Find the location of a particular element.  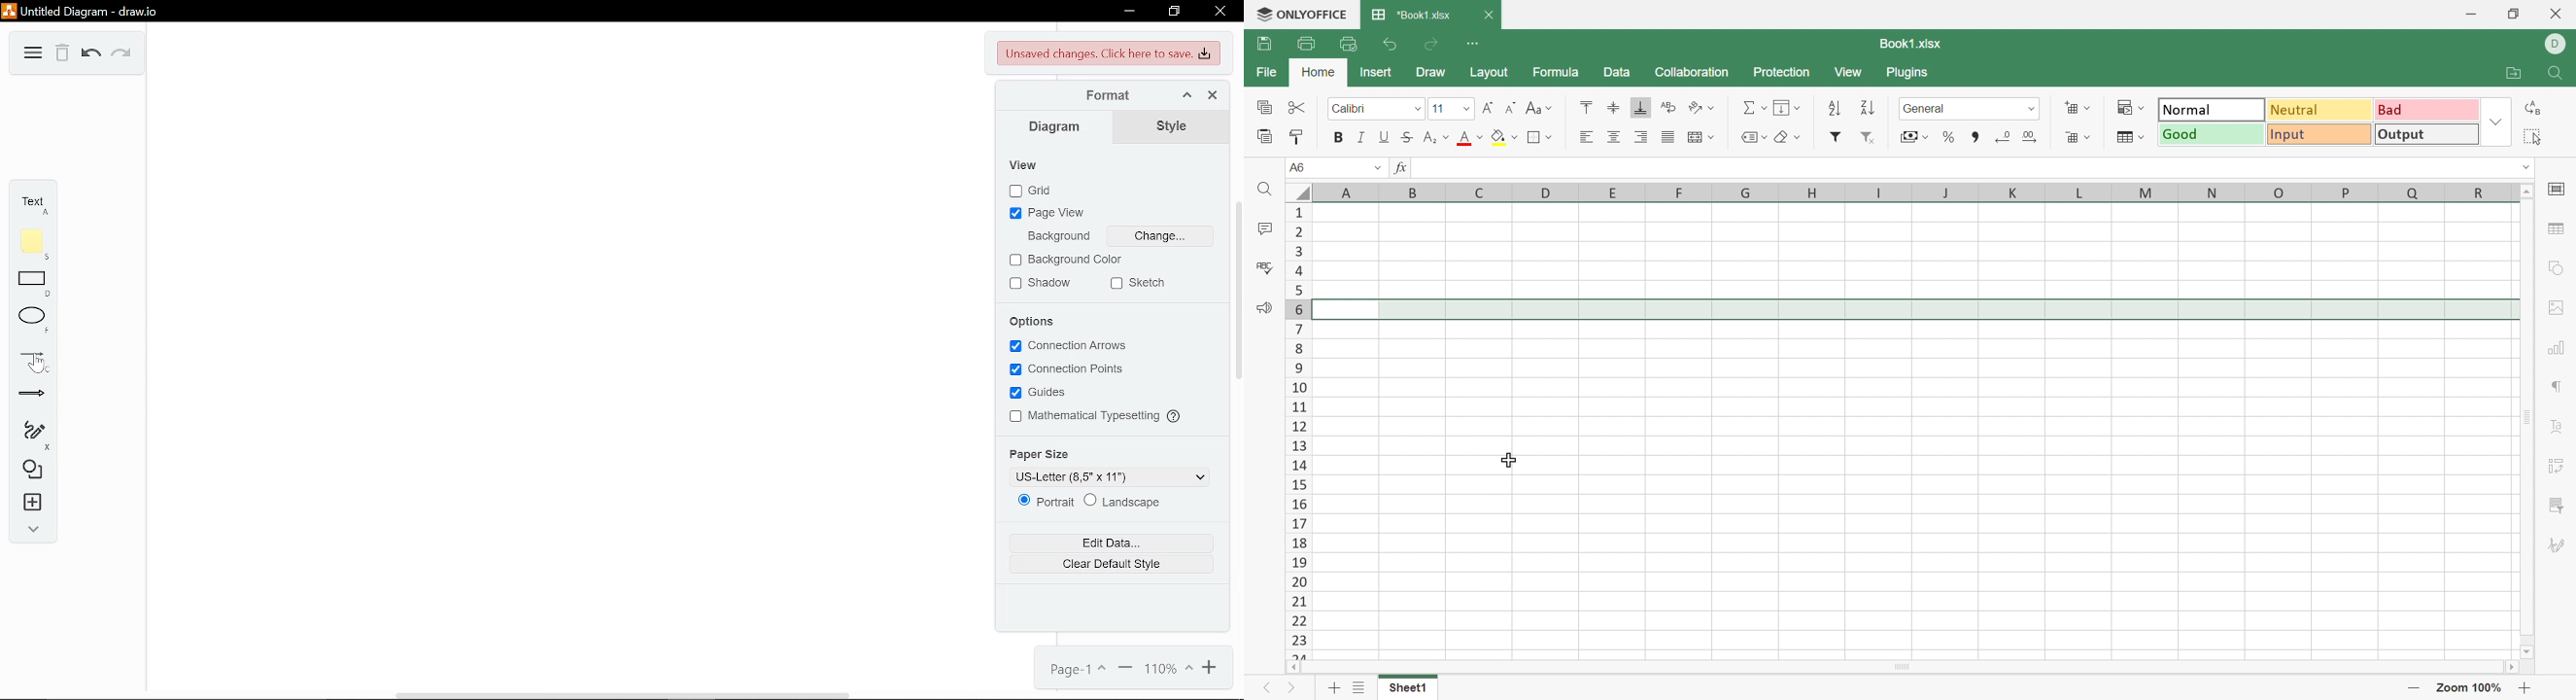

Untitled Diagram-draw.io is located at coordinates (80, 11).